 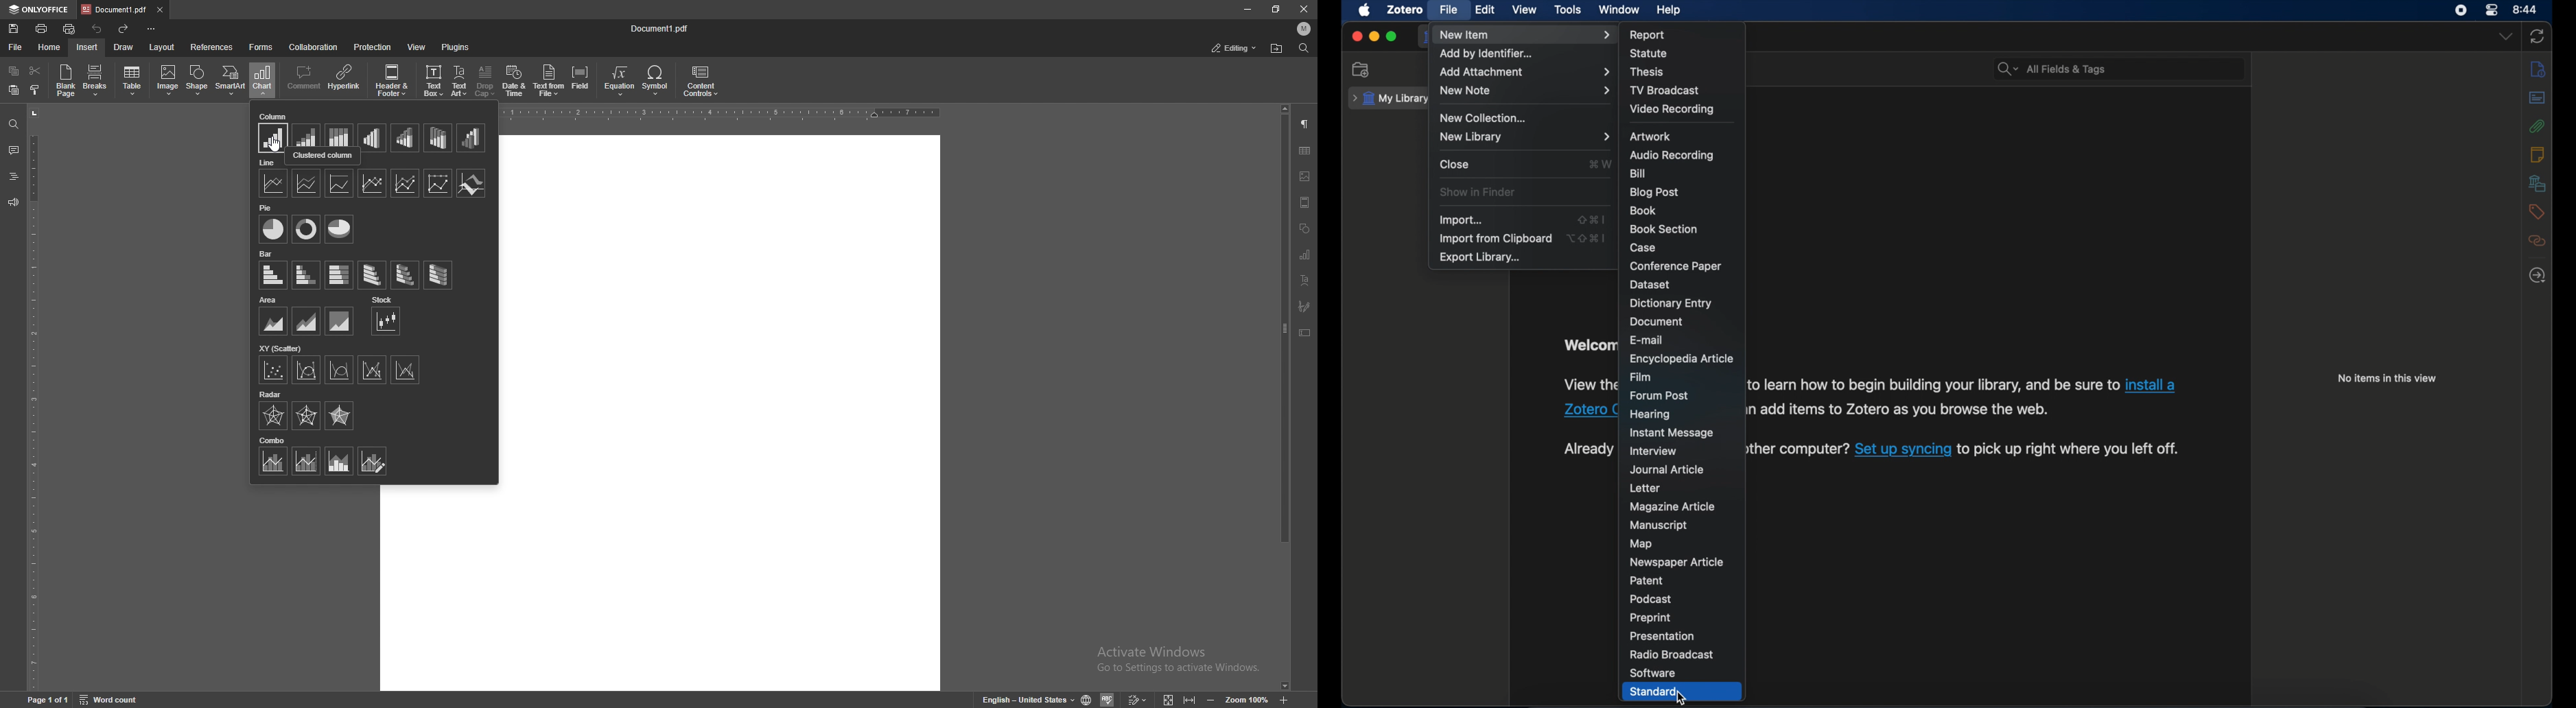 I want to click on shape, so click(x=197, y=80).